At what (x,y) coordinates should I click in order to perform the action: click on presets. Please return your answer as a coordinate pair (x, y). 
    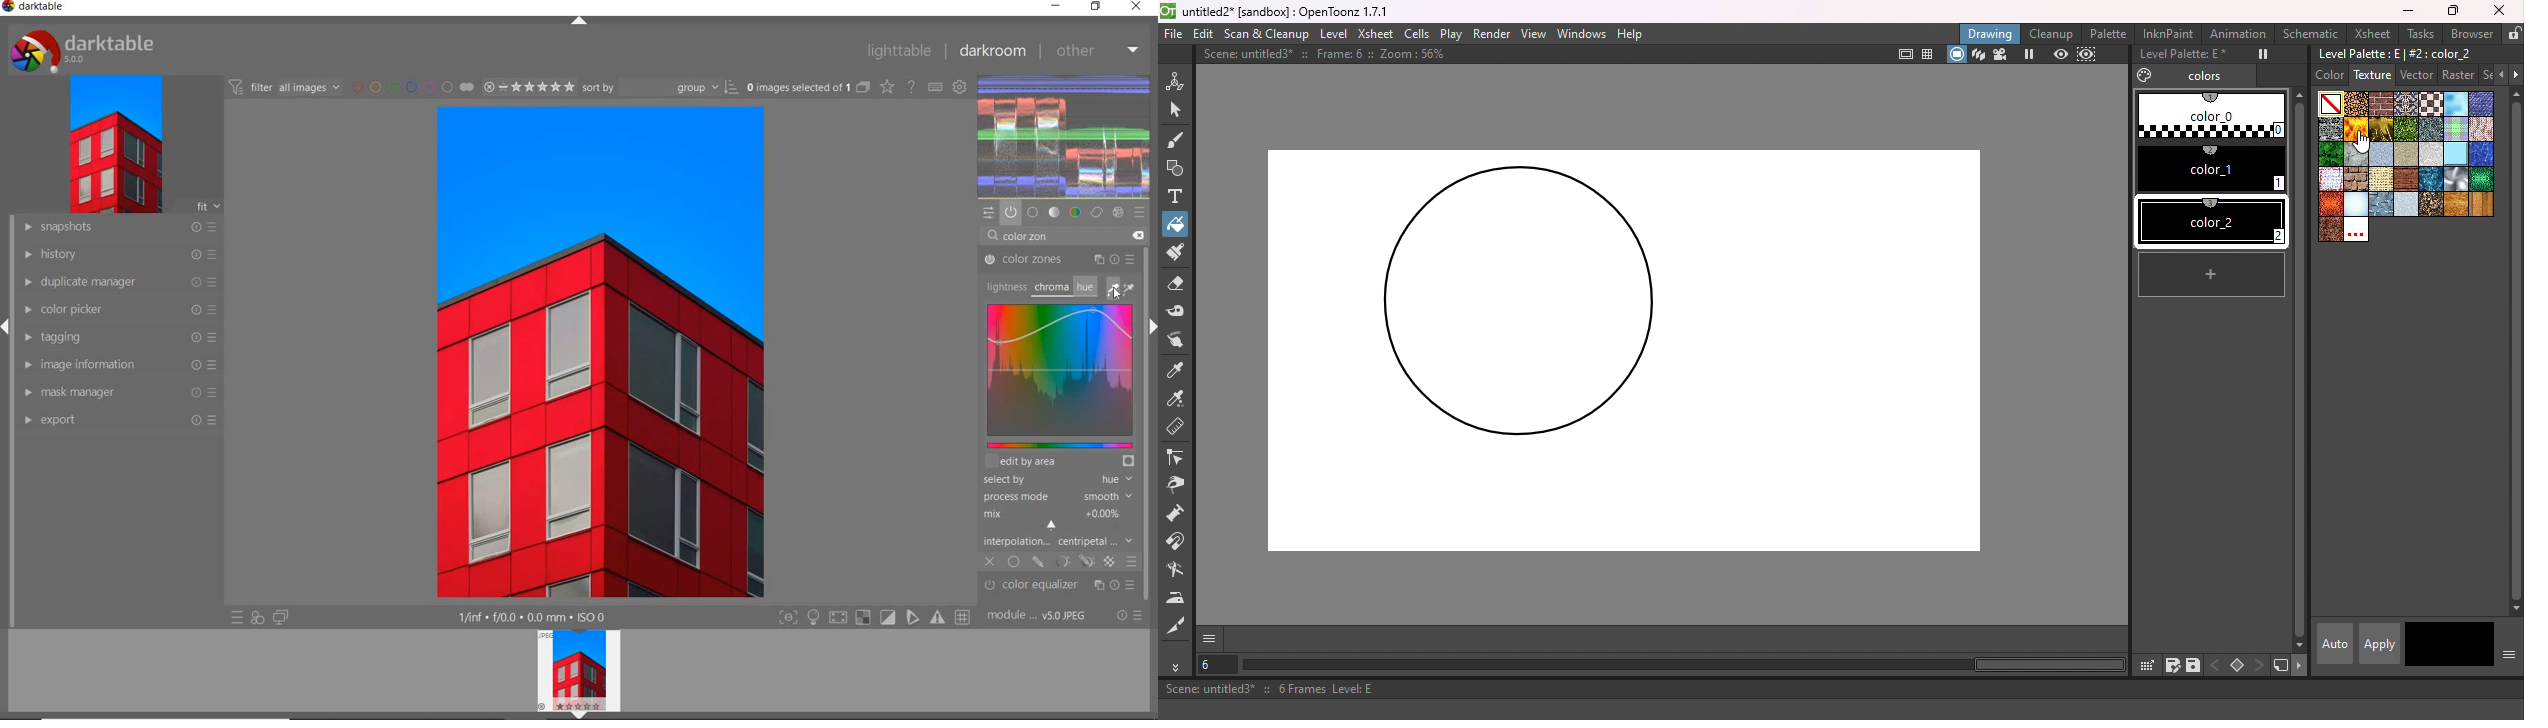
    Looking at the image, I should click on (1140, 211).